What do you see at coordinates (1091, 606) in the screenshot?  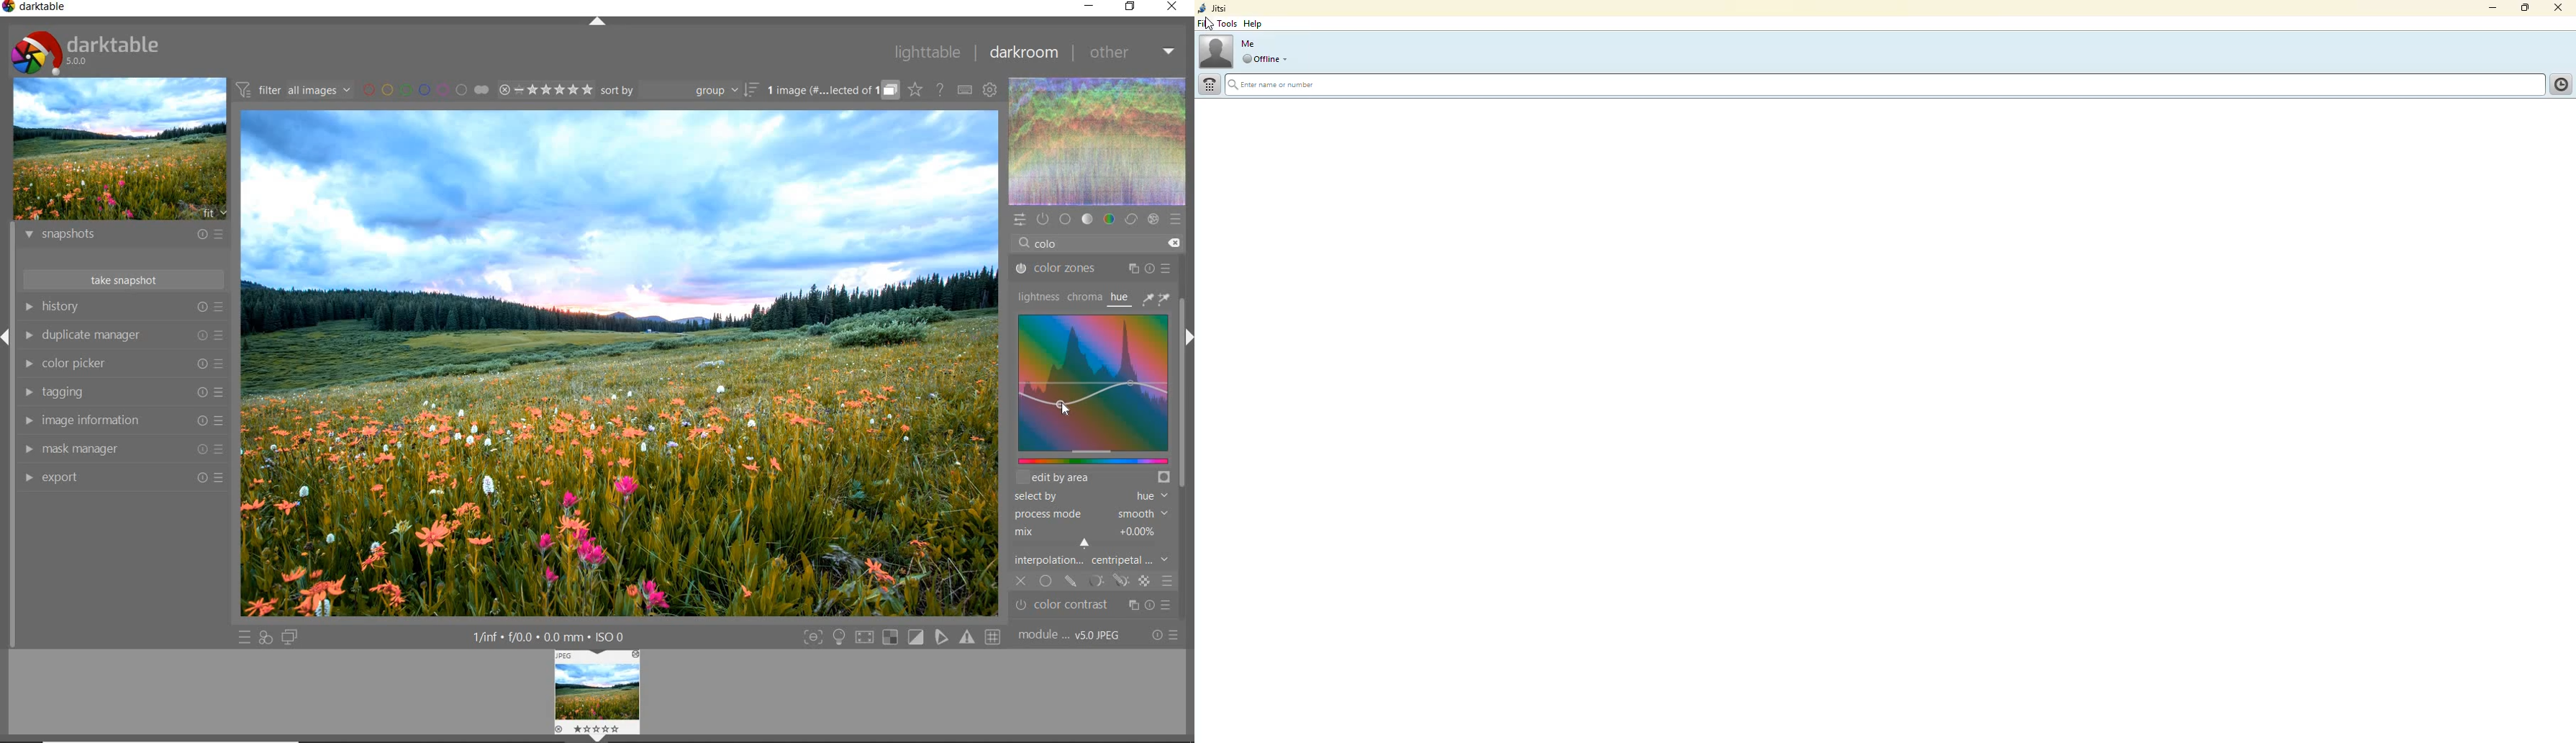 I see `graduated density` at bounding box center [1091, 606].